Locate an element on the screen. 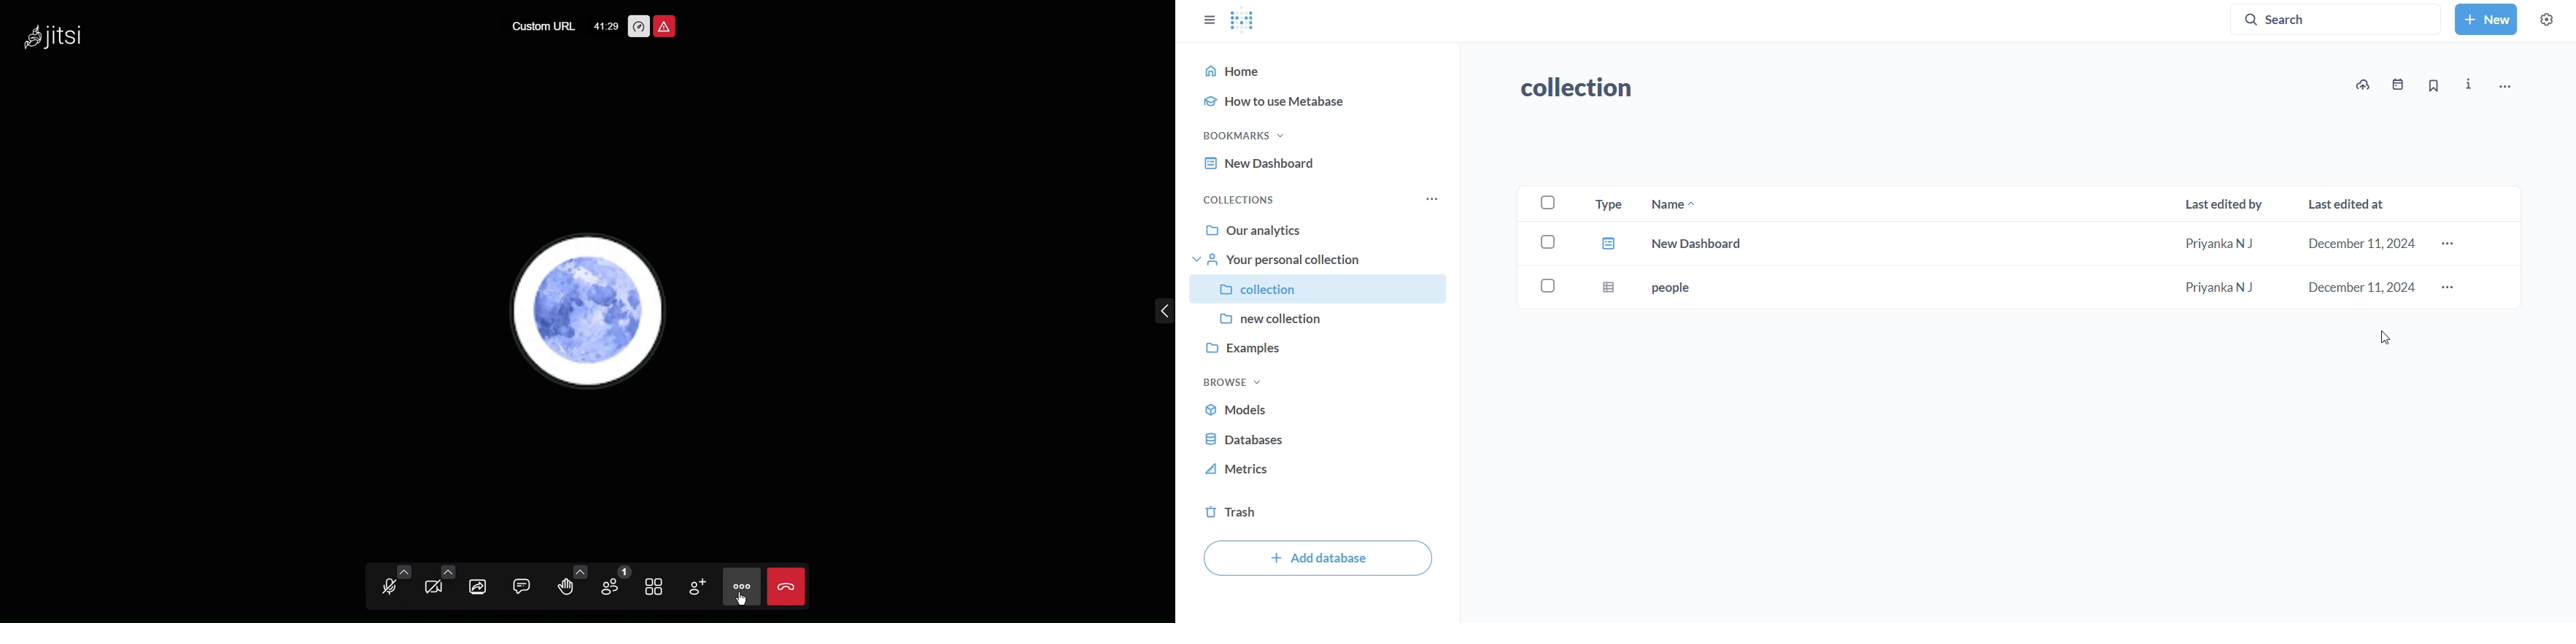 The image size is (2576, 644). Raise Hand is located at coordinates (569, 584).